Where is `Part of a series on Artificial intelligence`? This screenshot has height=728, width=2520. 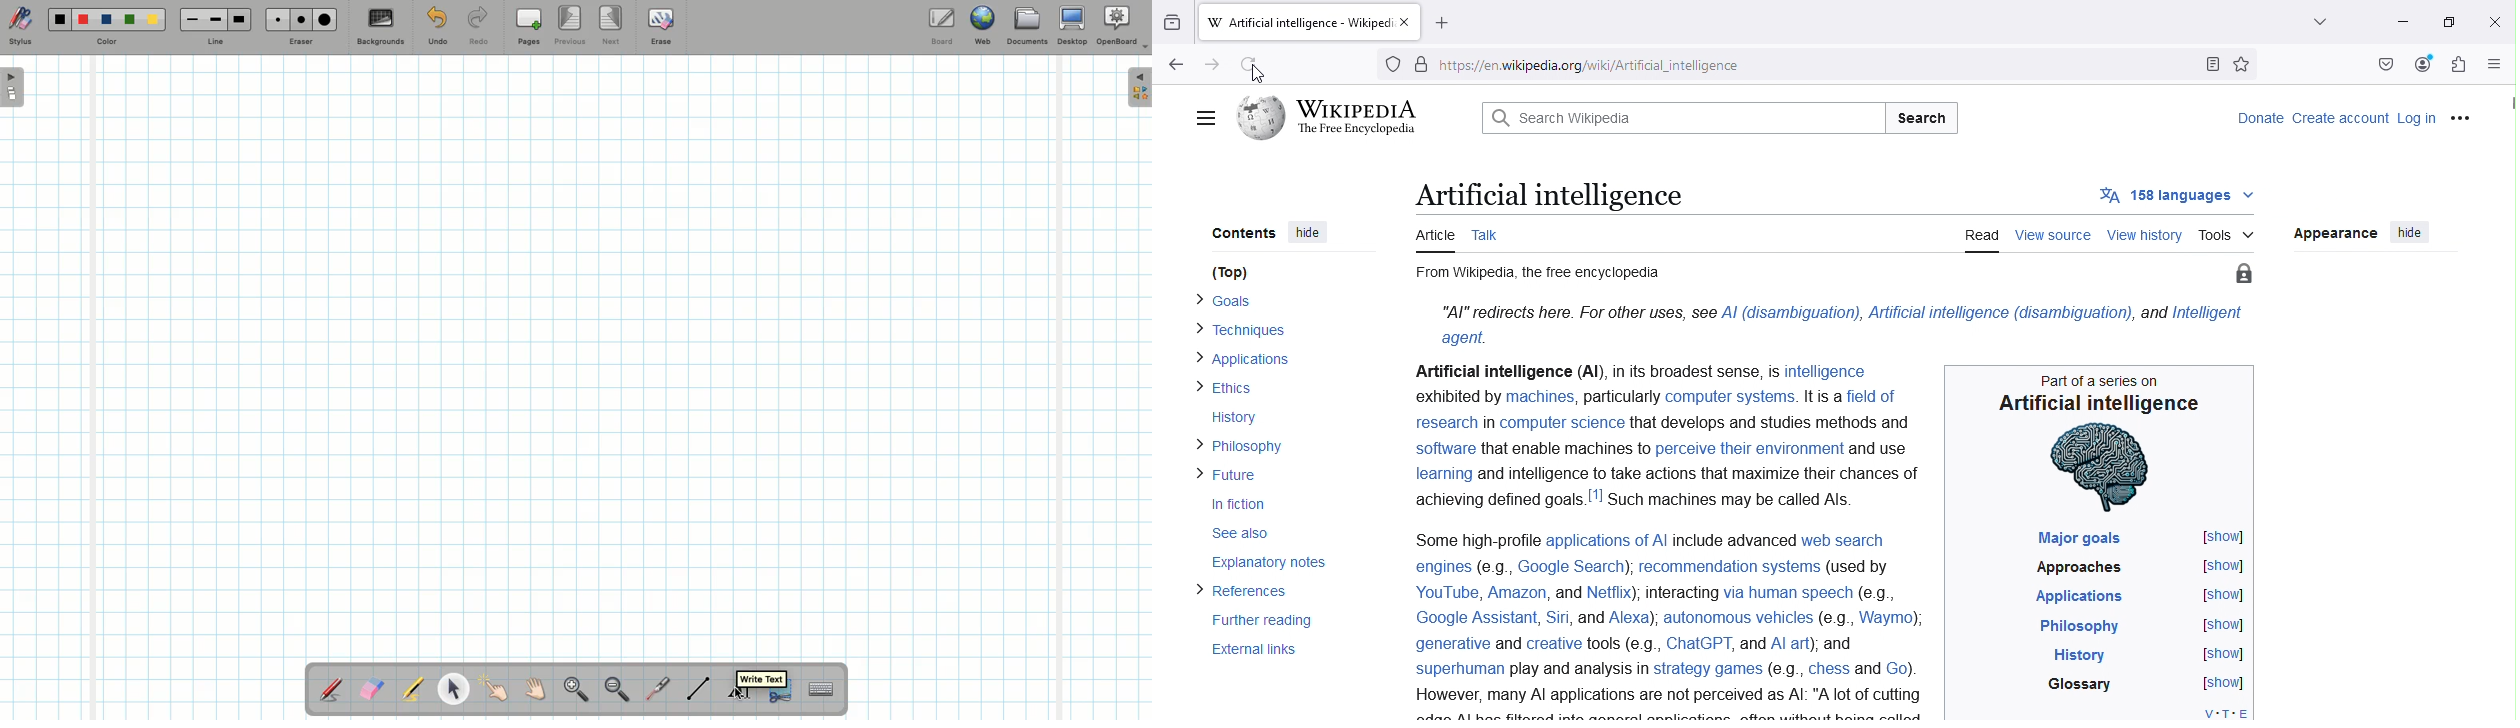
Part of a series on Artificial intelligence is located at coordinates (2090, 391).